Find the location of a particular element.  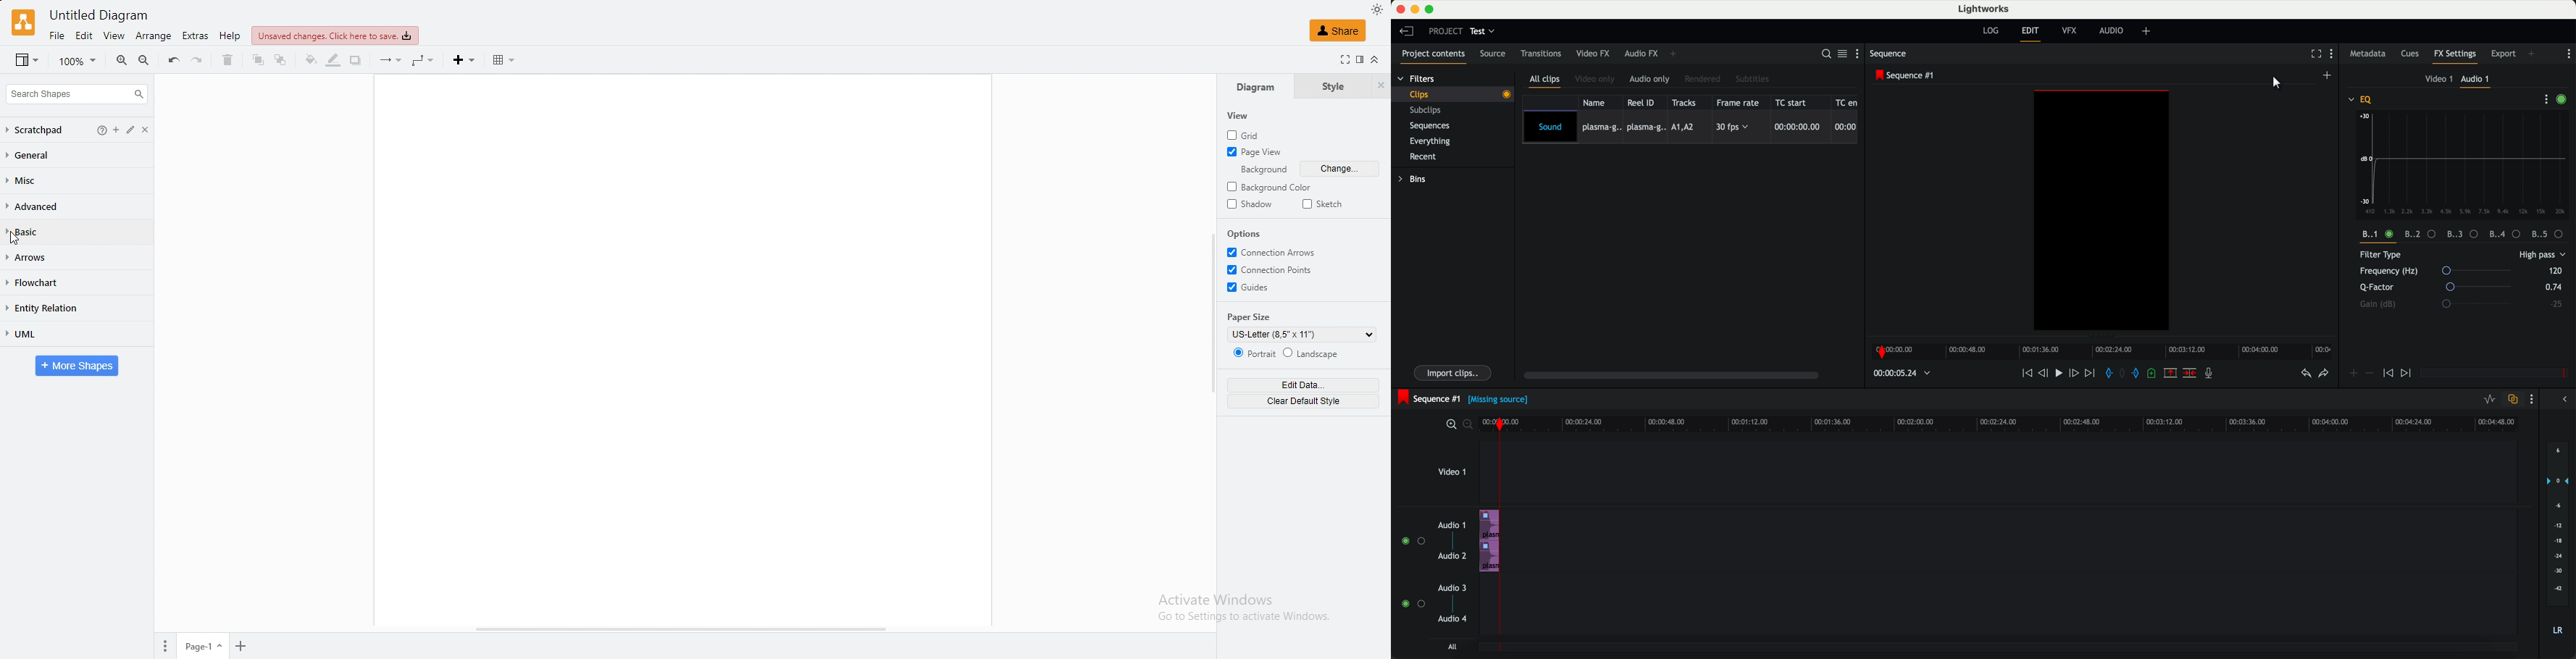

undo is located at coordinates (2305, 376).